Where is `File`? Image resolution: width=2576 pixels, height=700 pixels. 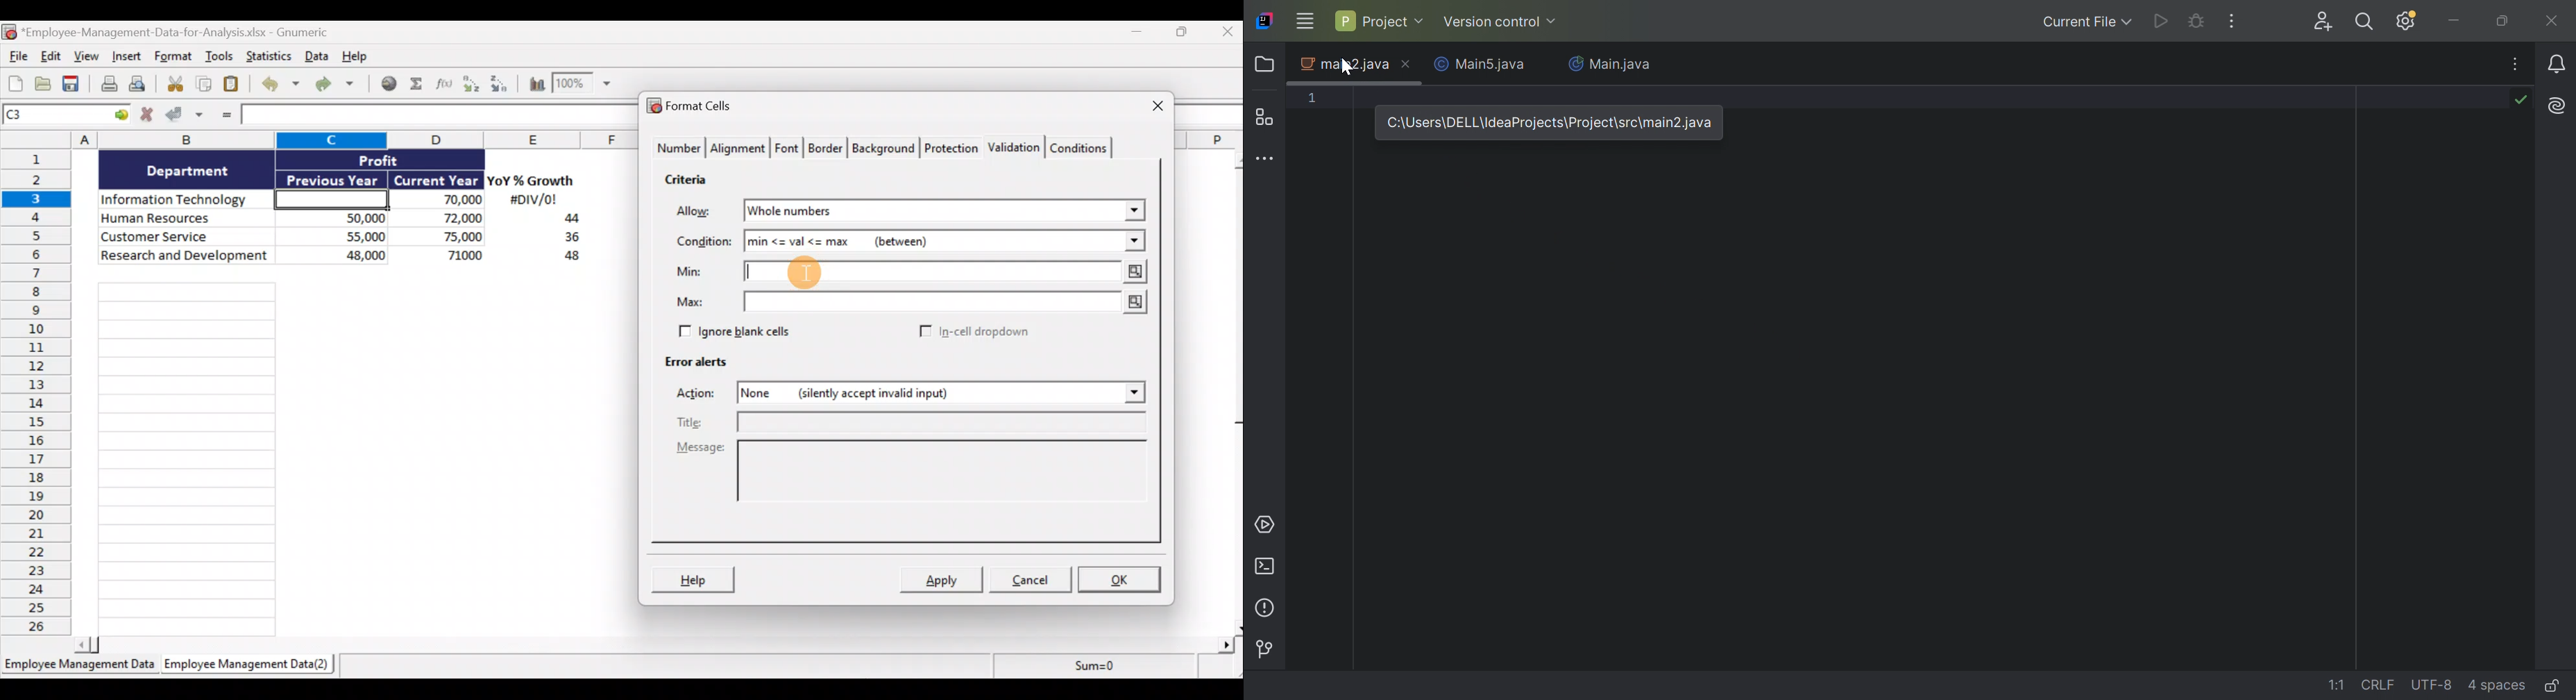
File is located at coordinates (16, 58).